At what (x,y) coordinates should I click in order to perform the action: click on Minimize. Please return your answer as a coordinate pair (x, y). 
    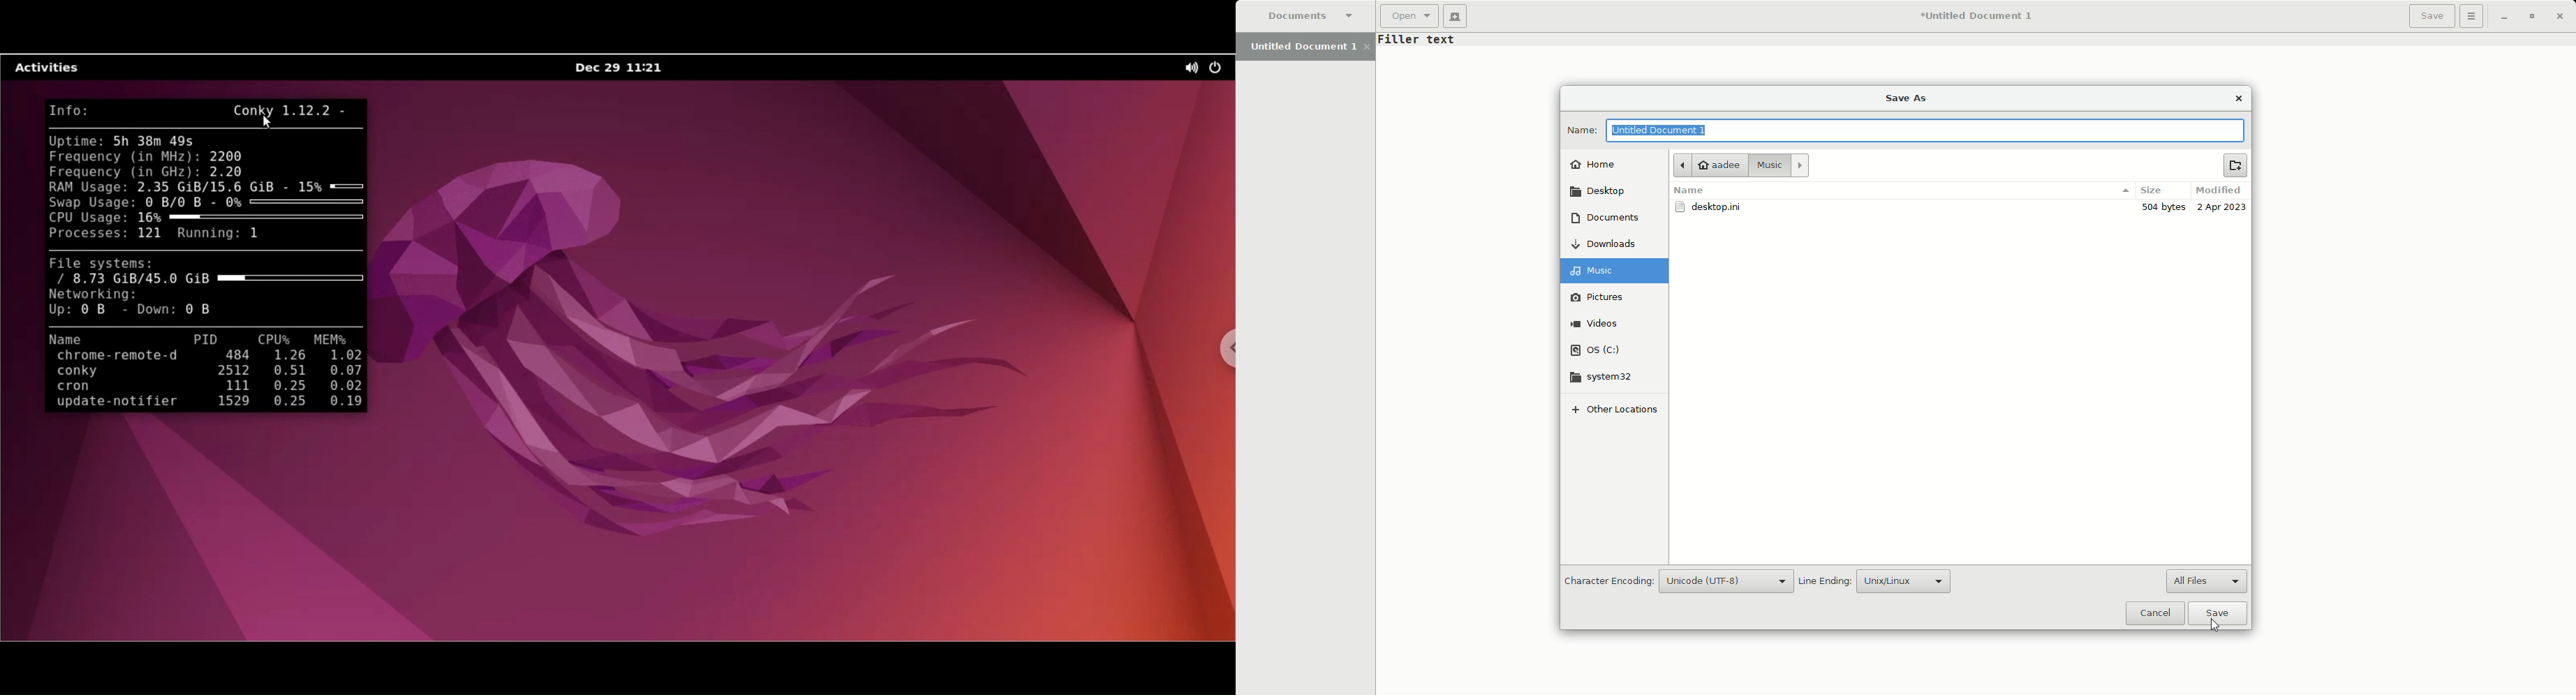
    Looking at the image, I should click on (2501, 17).